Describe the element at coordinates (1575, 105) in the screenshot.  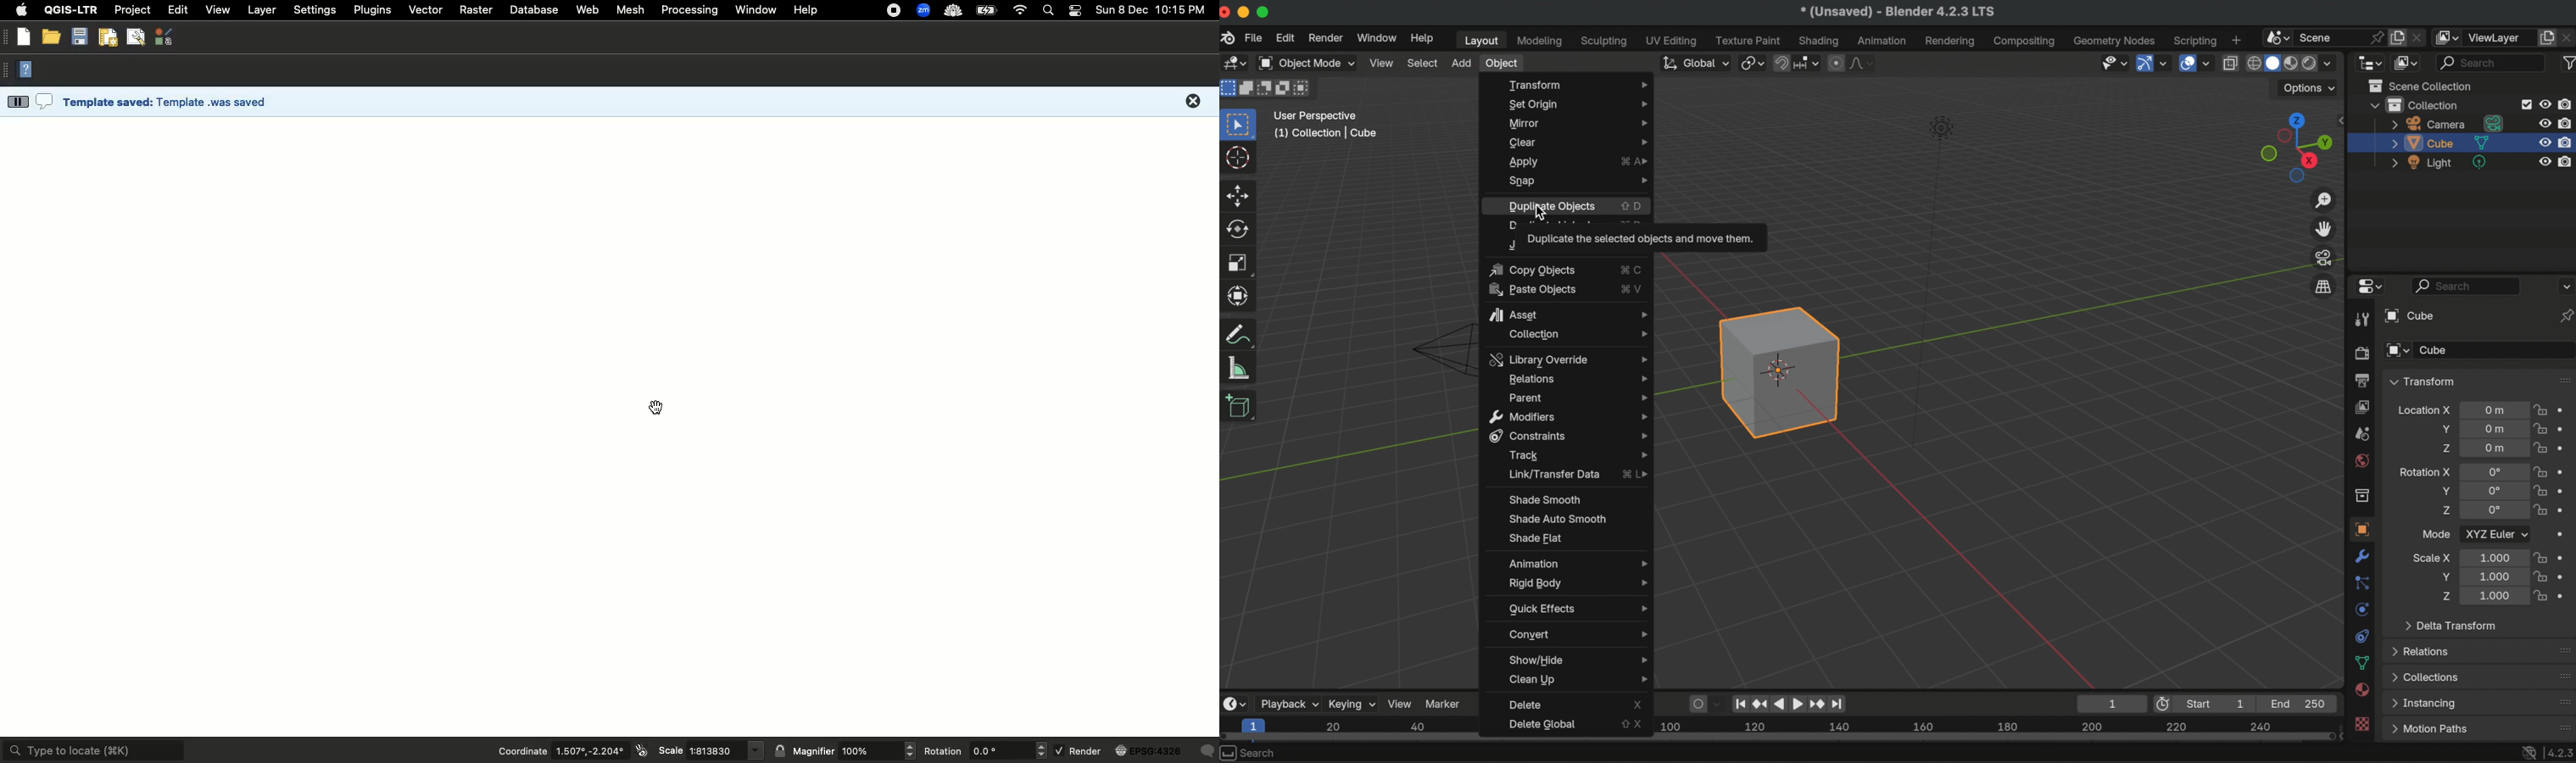
I see `set origin menu` at that location.